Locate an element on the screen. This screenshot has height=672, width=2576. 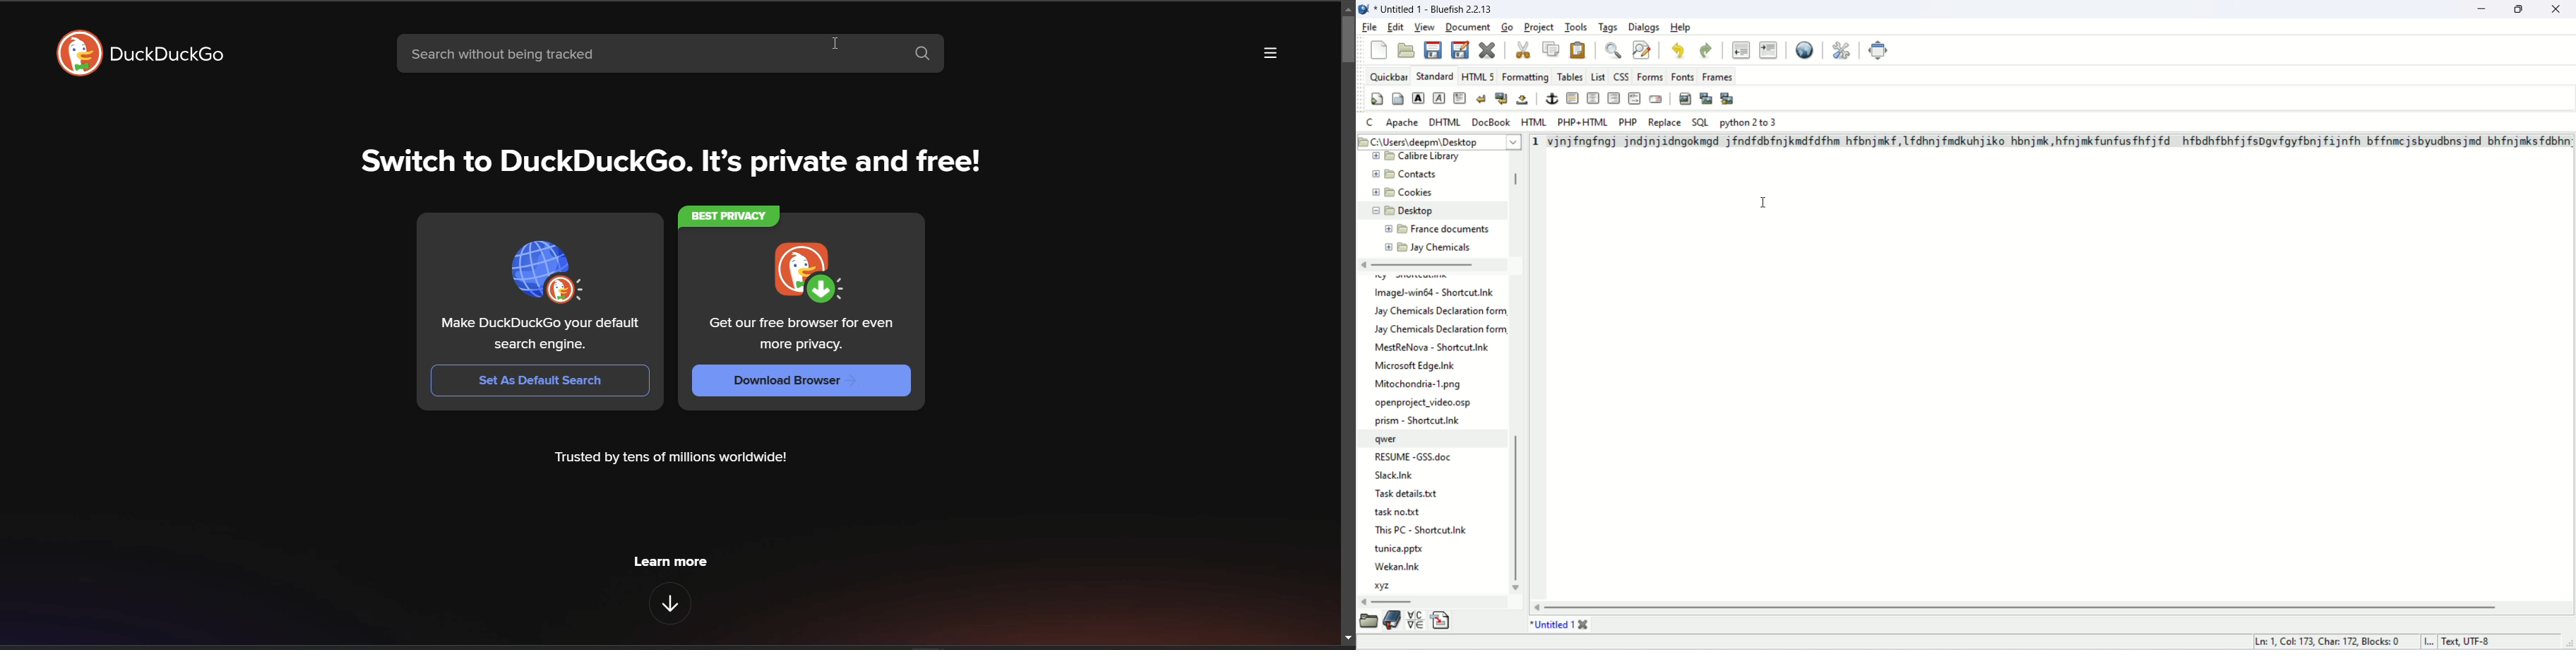
horizontal rule is located at coordinates (1573, 98).